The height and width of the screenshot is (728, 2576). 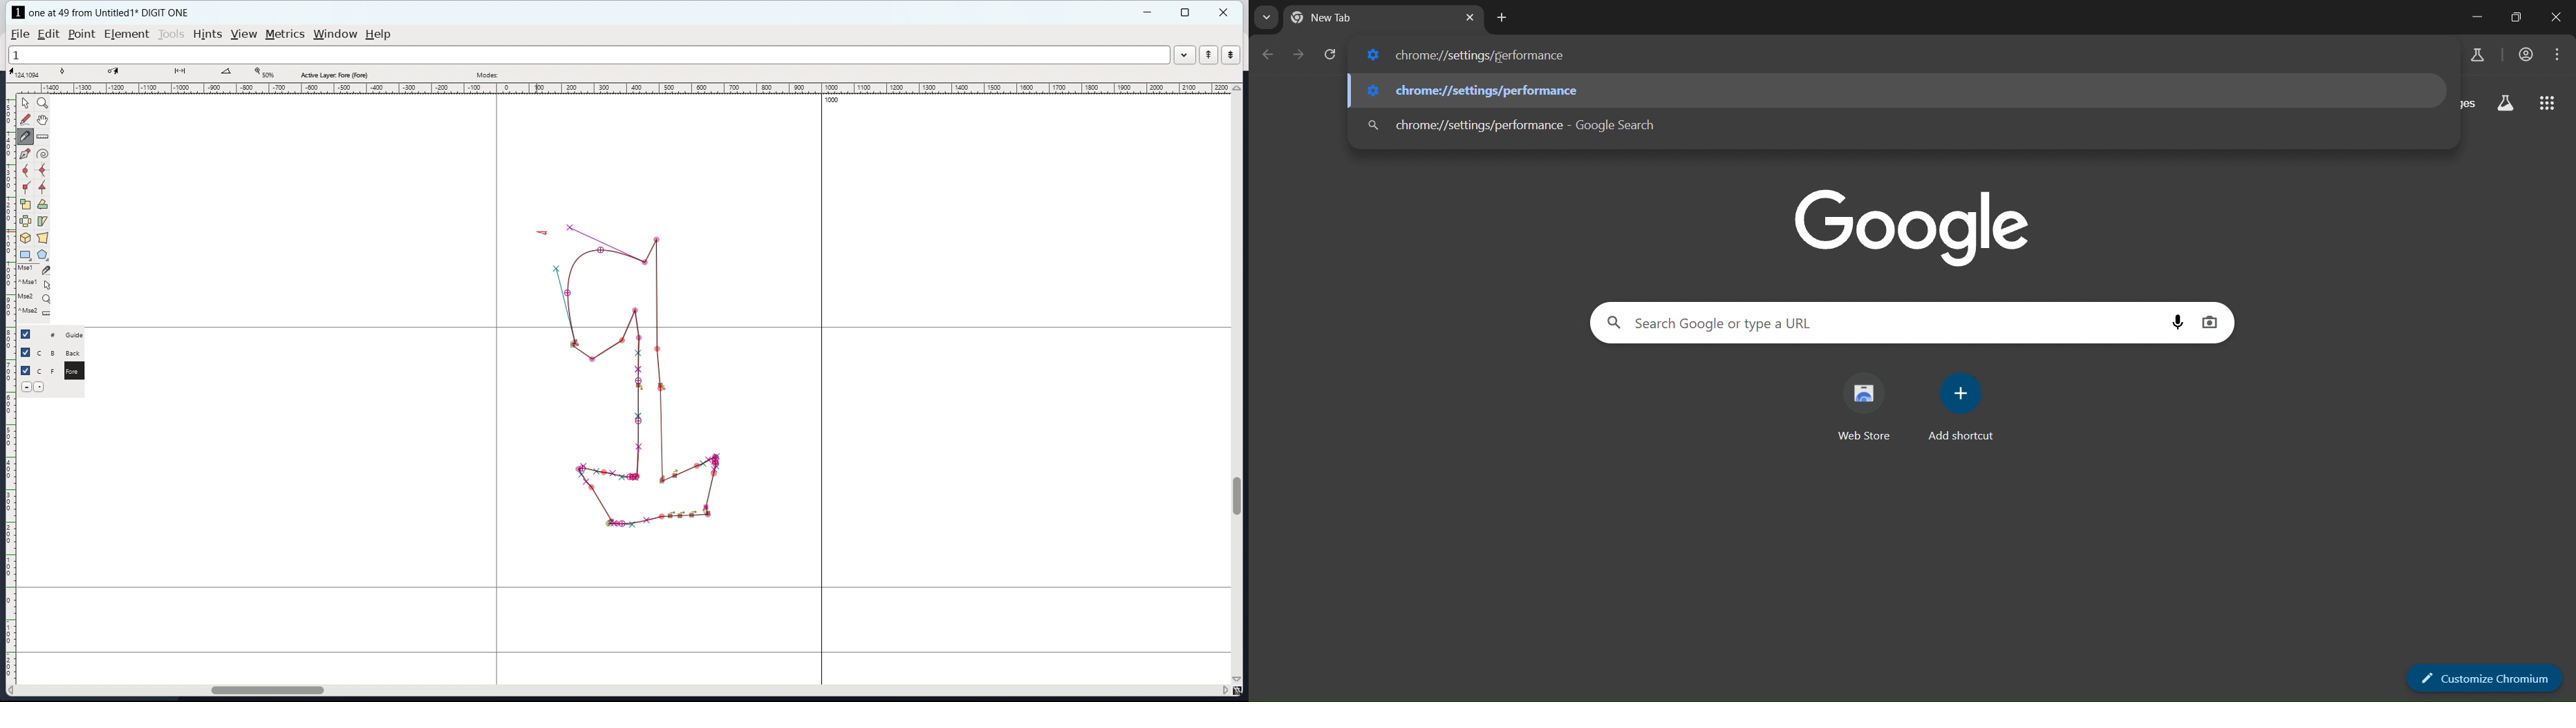 I want to click on is layer visible, so click(x=25, y=334).